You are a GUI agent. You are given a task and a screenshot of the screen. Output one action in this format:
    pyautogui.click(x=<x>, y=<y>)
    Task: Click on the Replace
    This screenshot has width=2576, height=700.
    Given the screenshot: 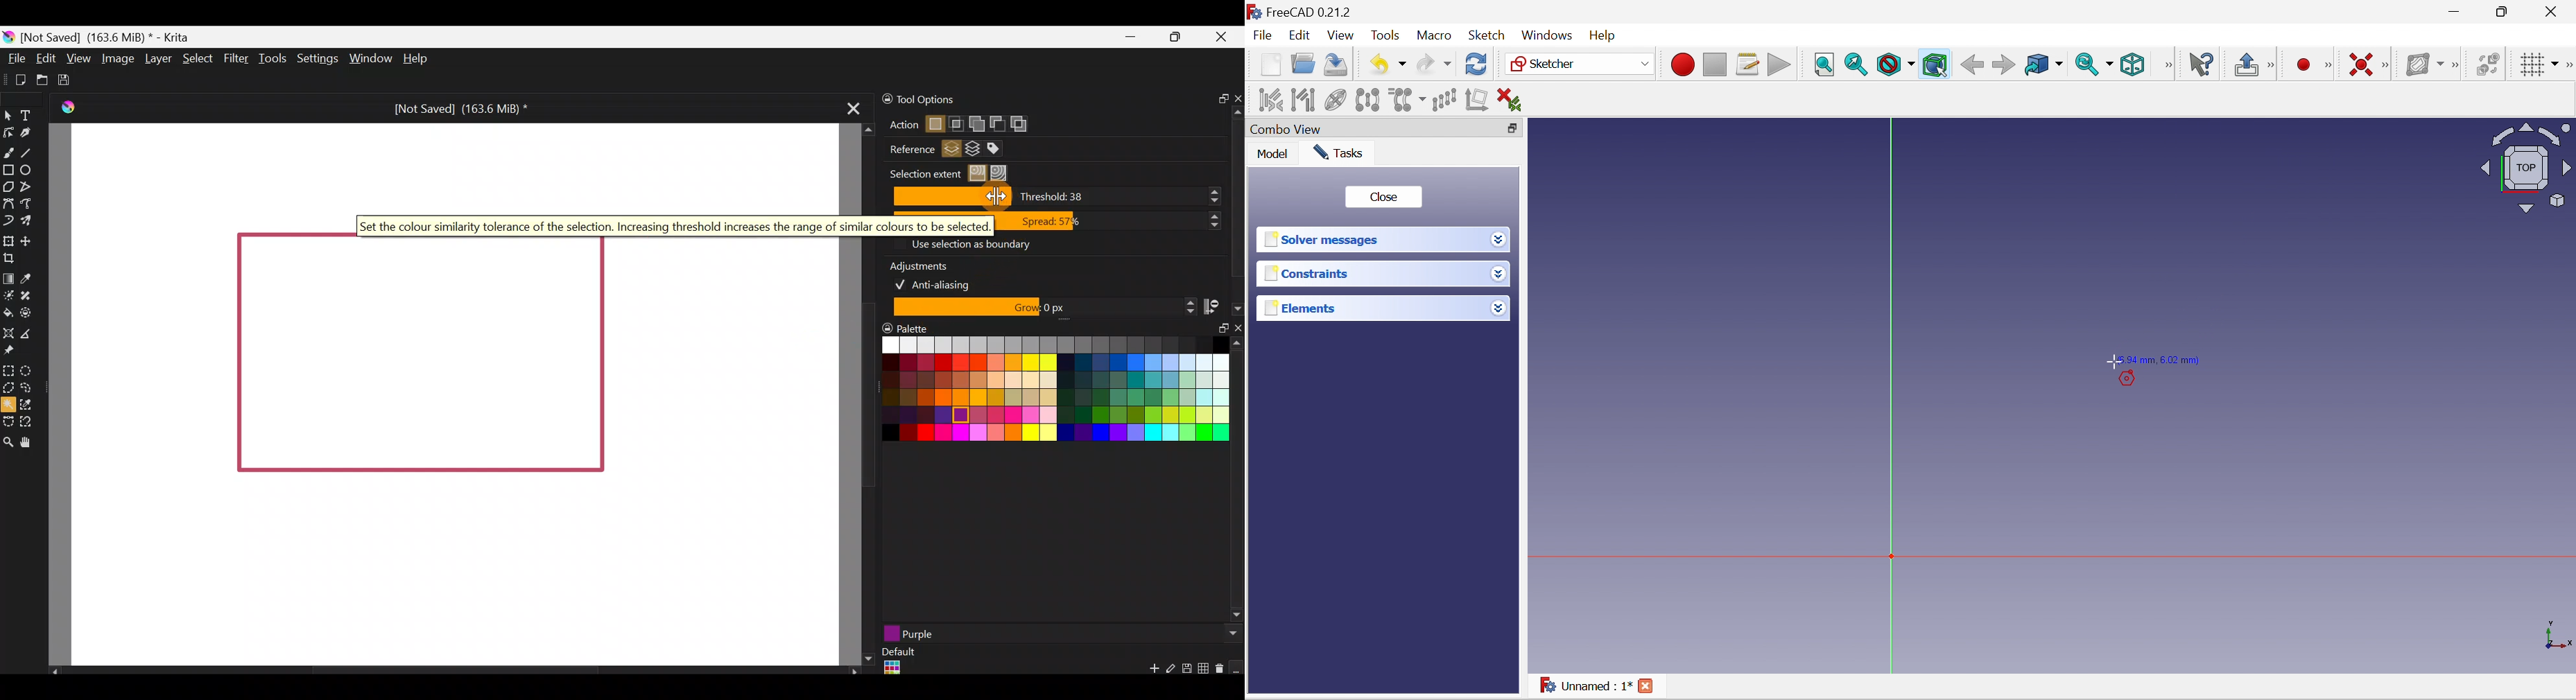 What is the action you would take?
    pyautogui.click(x=934, y=125)
    